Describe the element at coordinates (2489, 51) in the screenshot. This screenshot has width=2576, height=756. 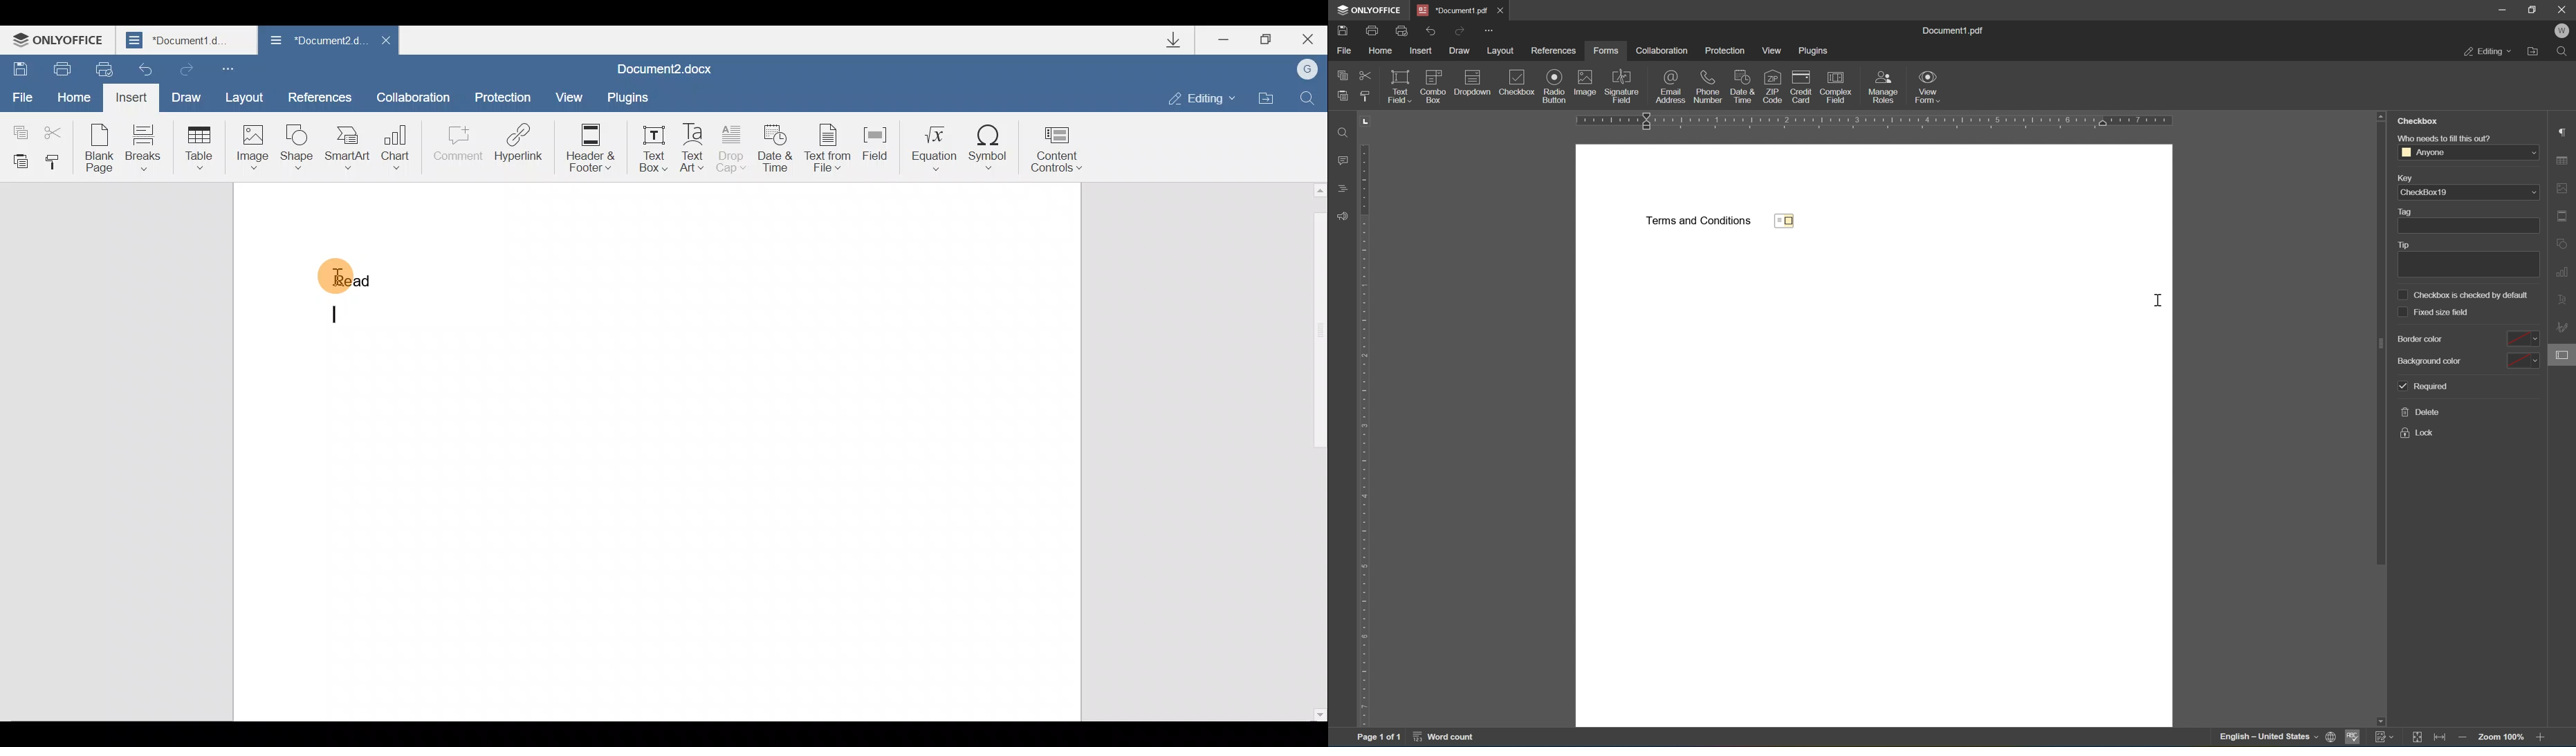
I see `editing` at that location.